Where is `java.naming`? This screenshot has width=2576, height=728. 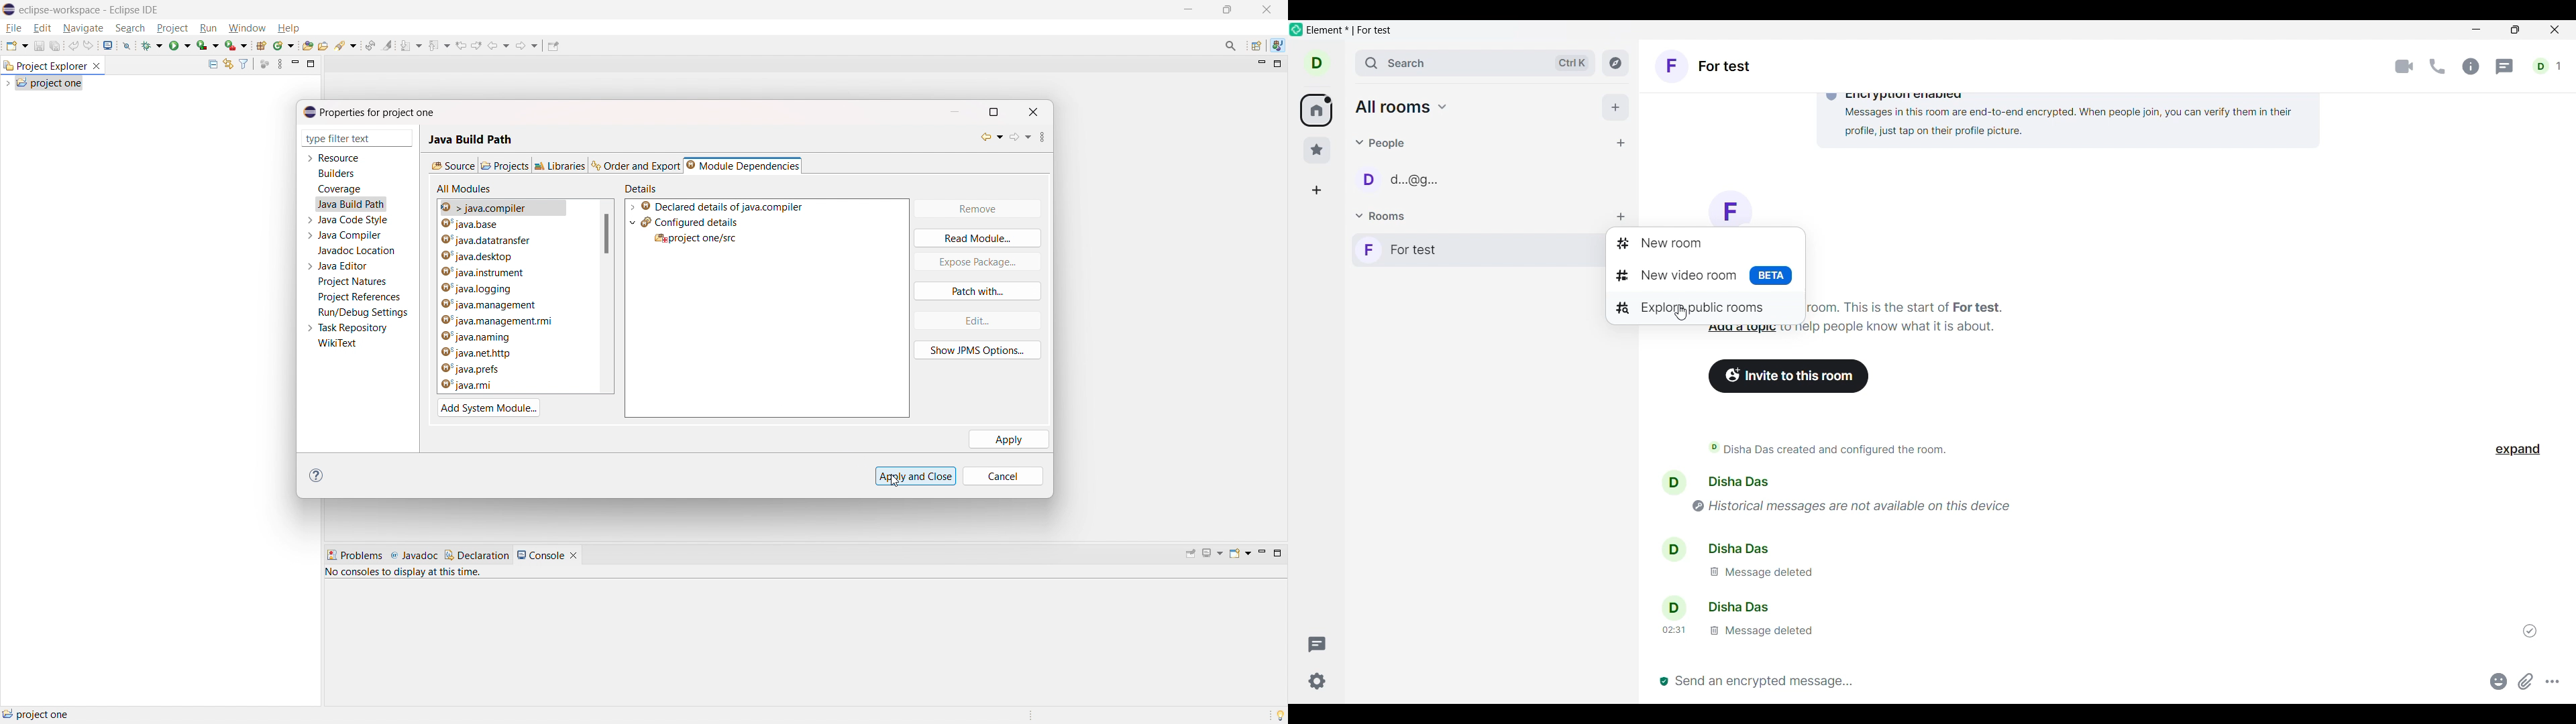 java.naming is located at coordinates (500, 337).